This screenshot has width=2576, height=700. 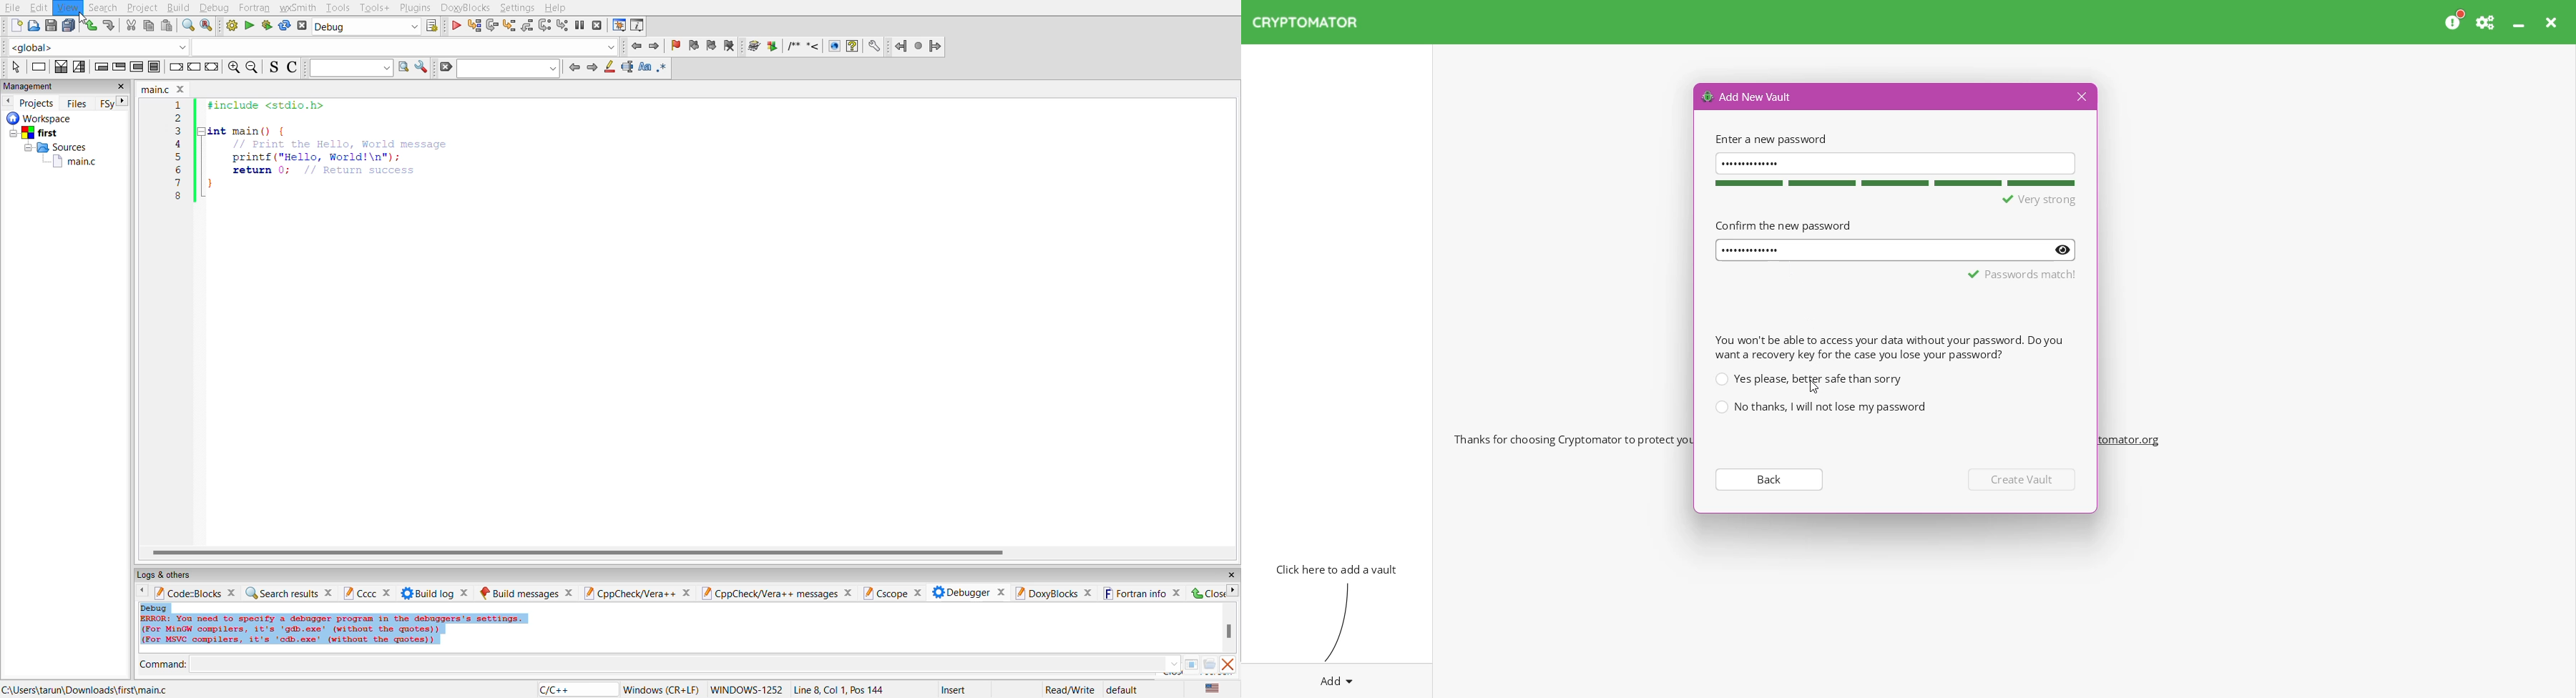 What do you see at coordinates (234, 67) in the screenshot?
I see `zoom in` at bounding box center [234, 67].